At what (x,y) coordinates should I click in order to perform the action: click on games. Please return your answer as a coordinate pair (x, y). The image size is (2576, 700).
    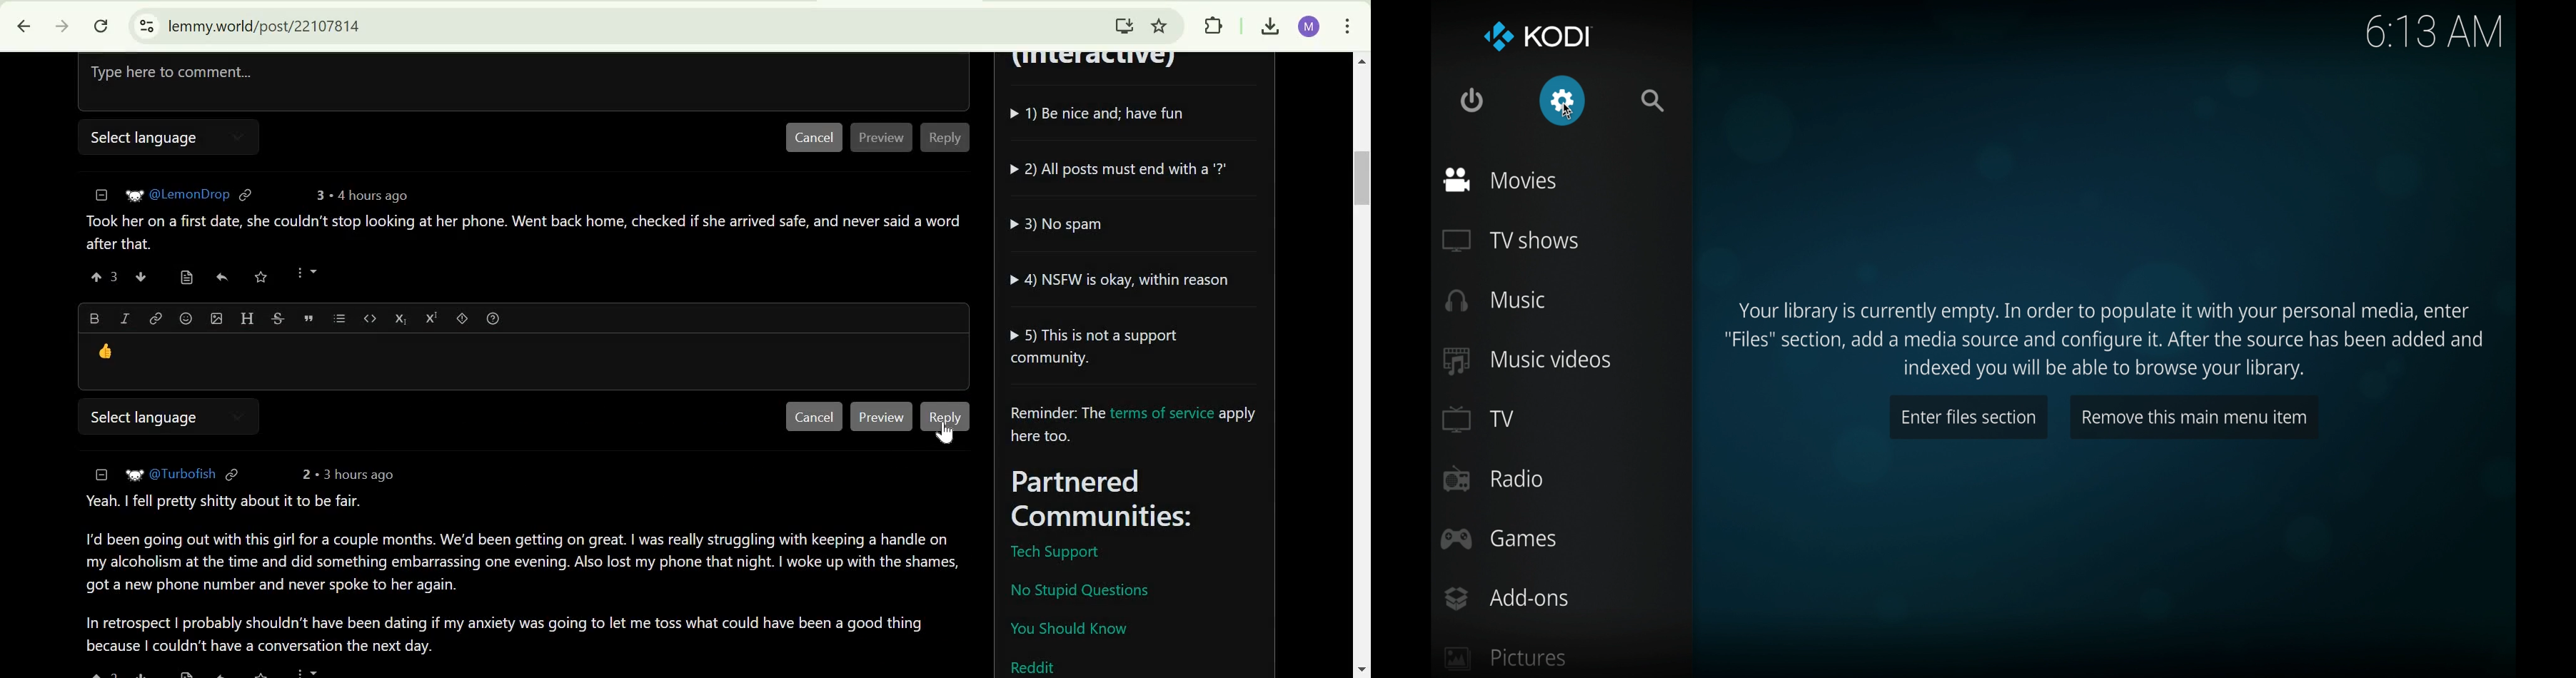
    Looking at the image, I should click on (1500, 539).